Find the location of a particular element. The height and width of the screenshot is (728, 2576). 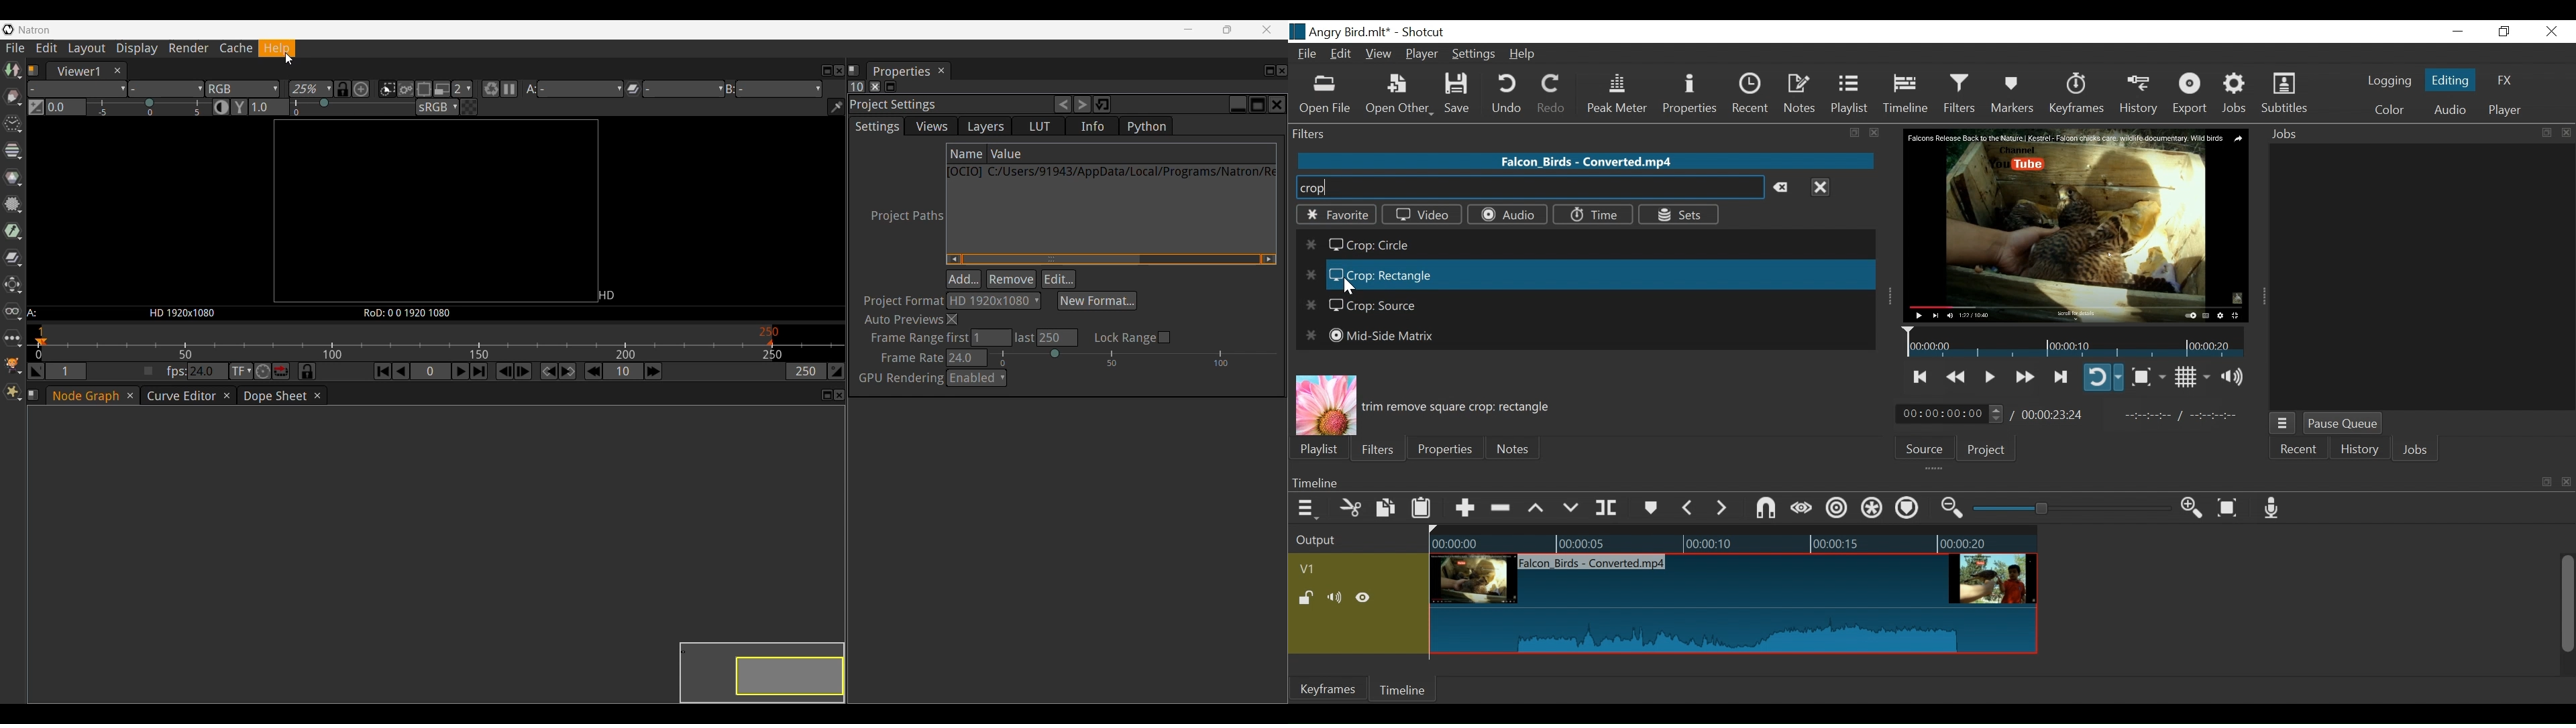

Pause Queue is located at coordinates (2345, 424).